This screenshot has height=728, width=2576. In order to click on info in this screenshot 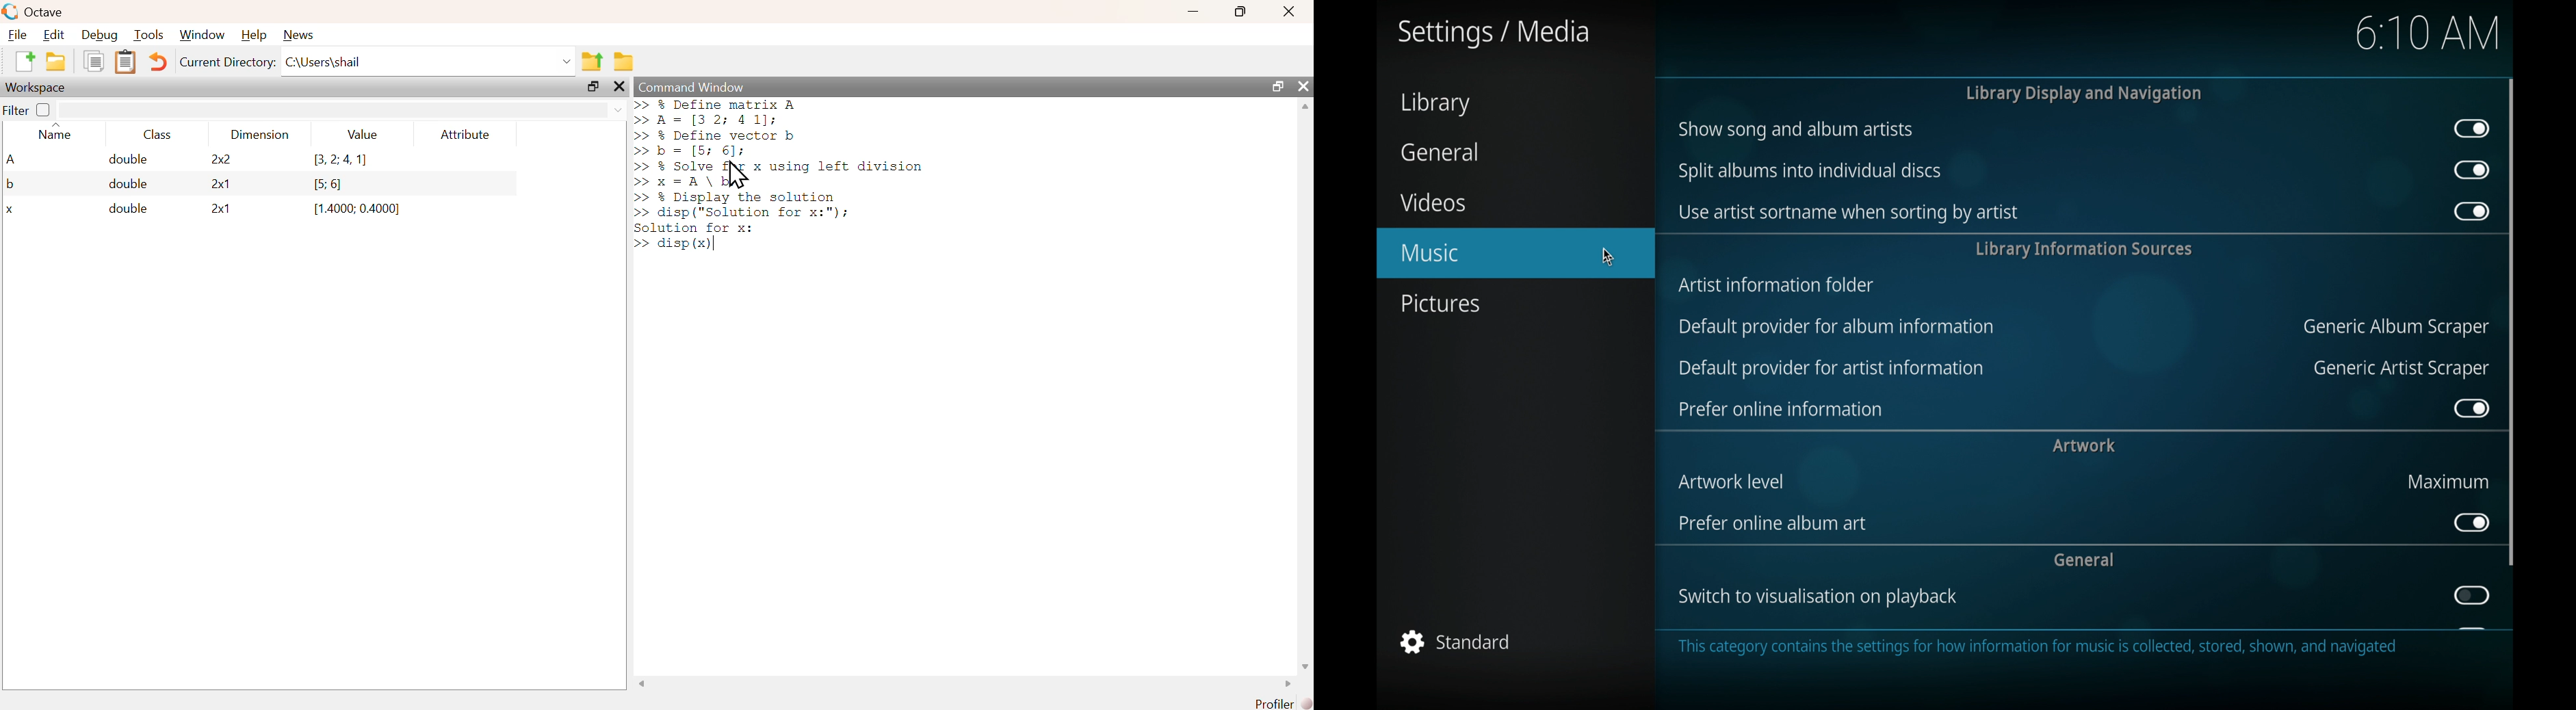, I will do `click(2039, 647)`.